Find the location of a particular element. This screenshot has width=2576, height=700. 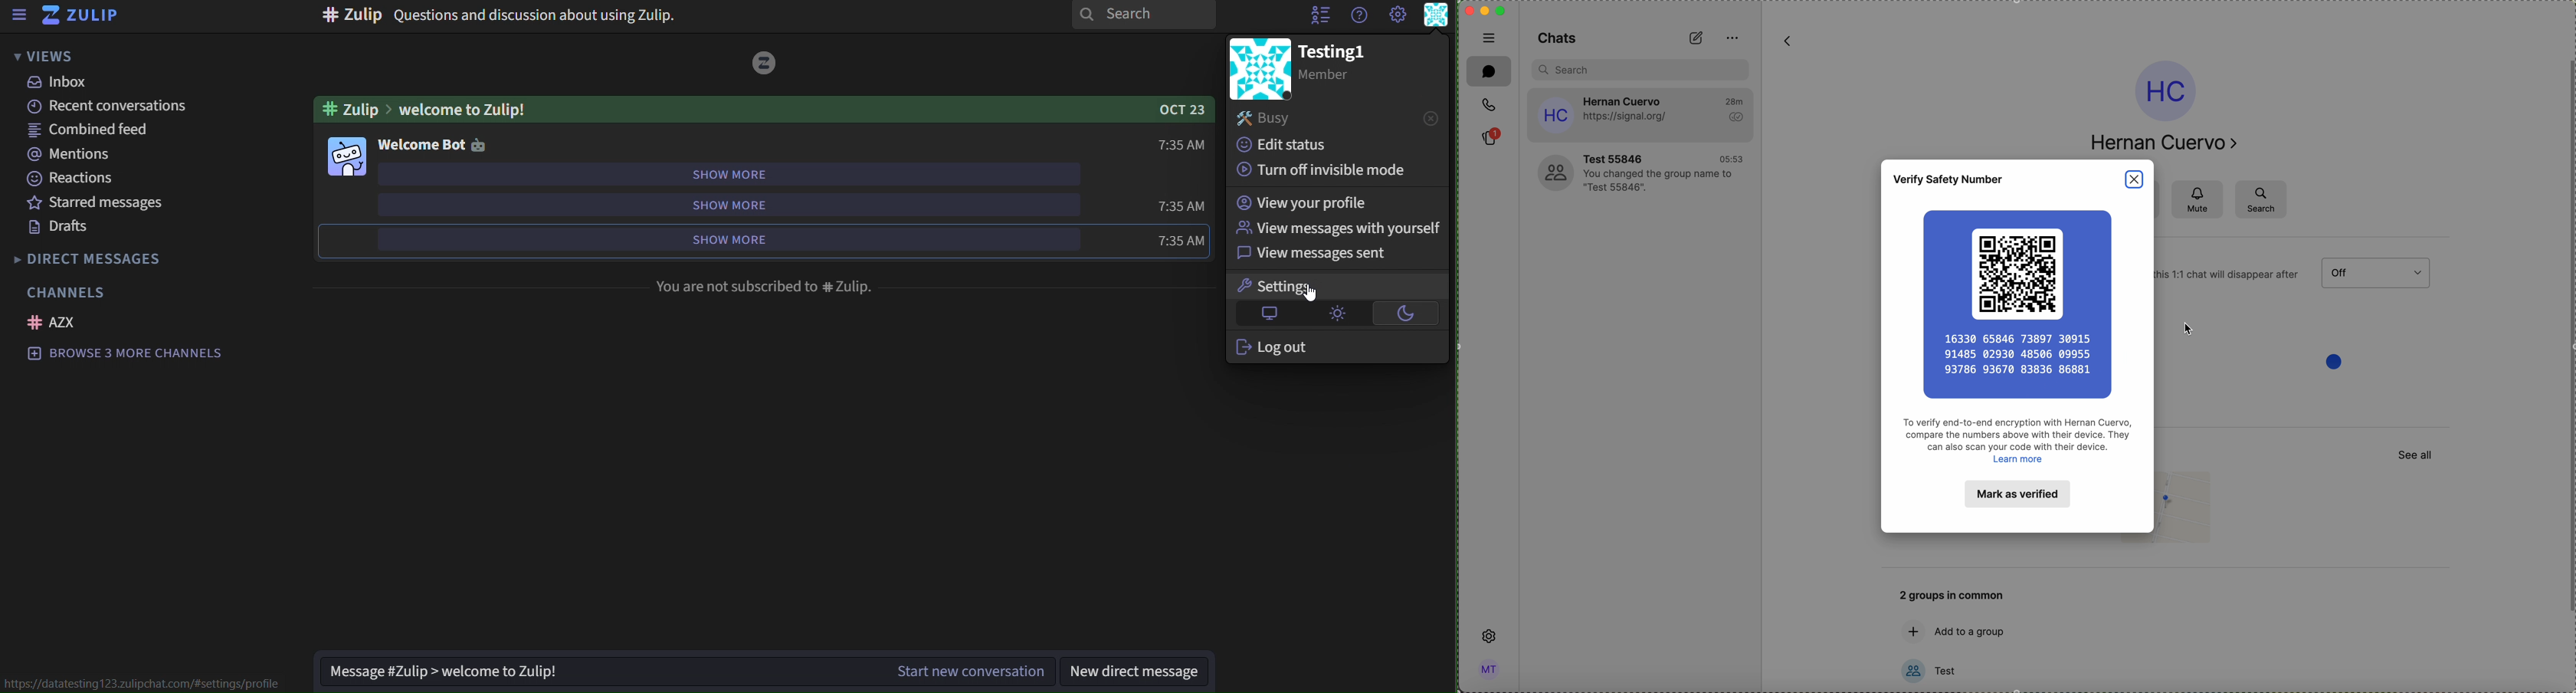

view messages with yourself is located at coordinates (1341, 228).